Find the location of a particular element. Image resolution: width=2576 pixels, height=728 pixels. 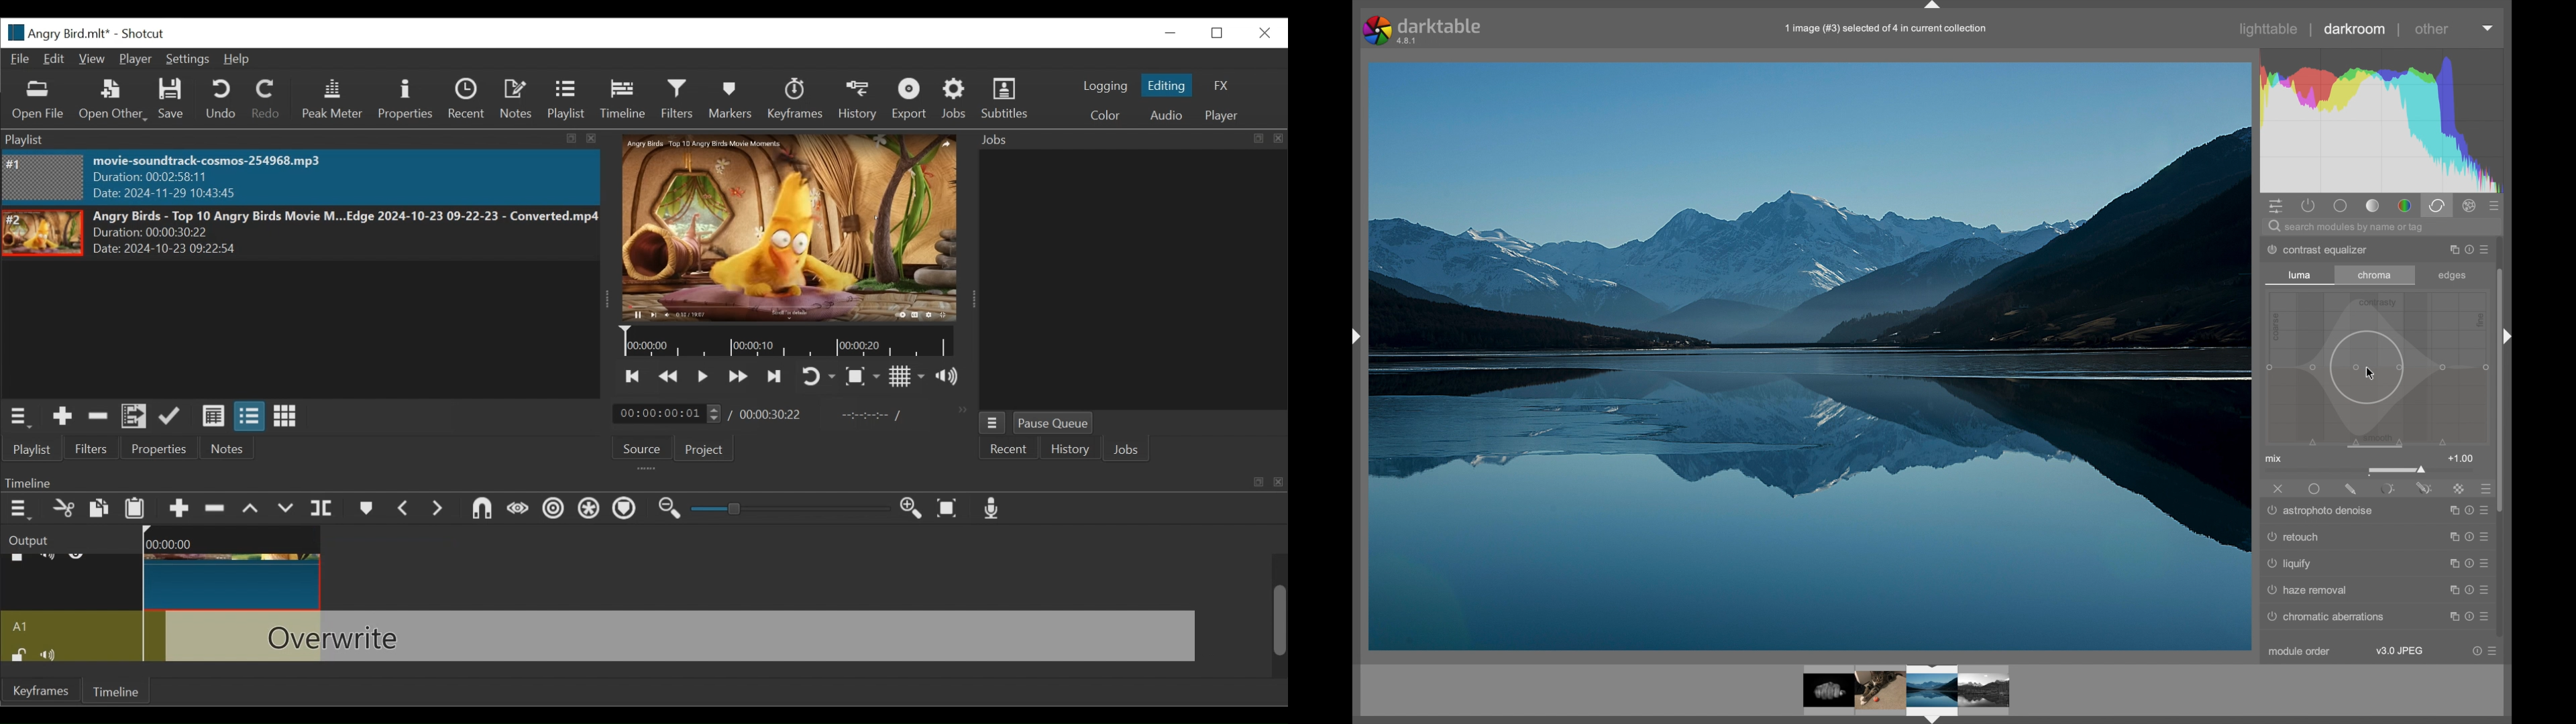

Undo is located at coordinates (222, 99).